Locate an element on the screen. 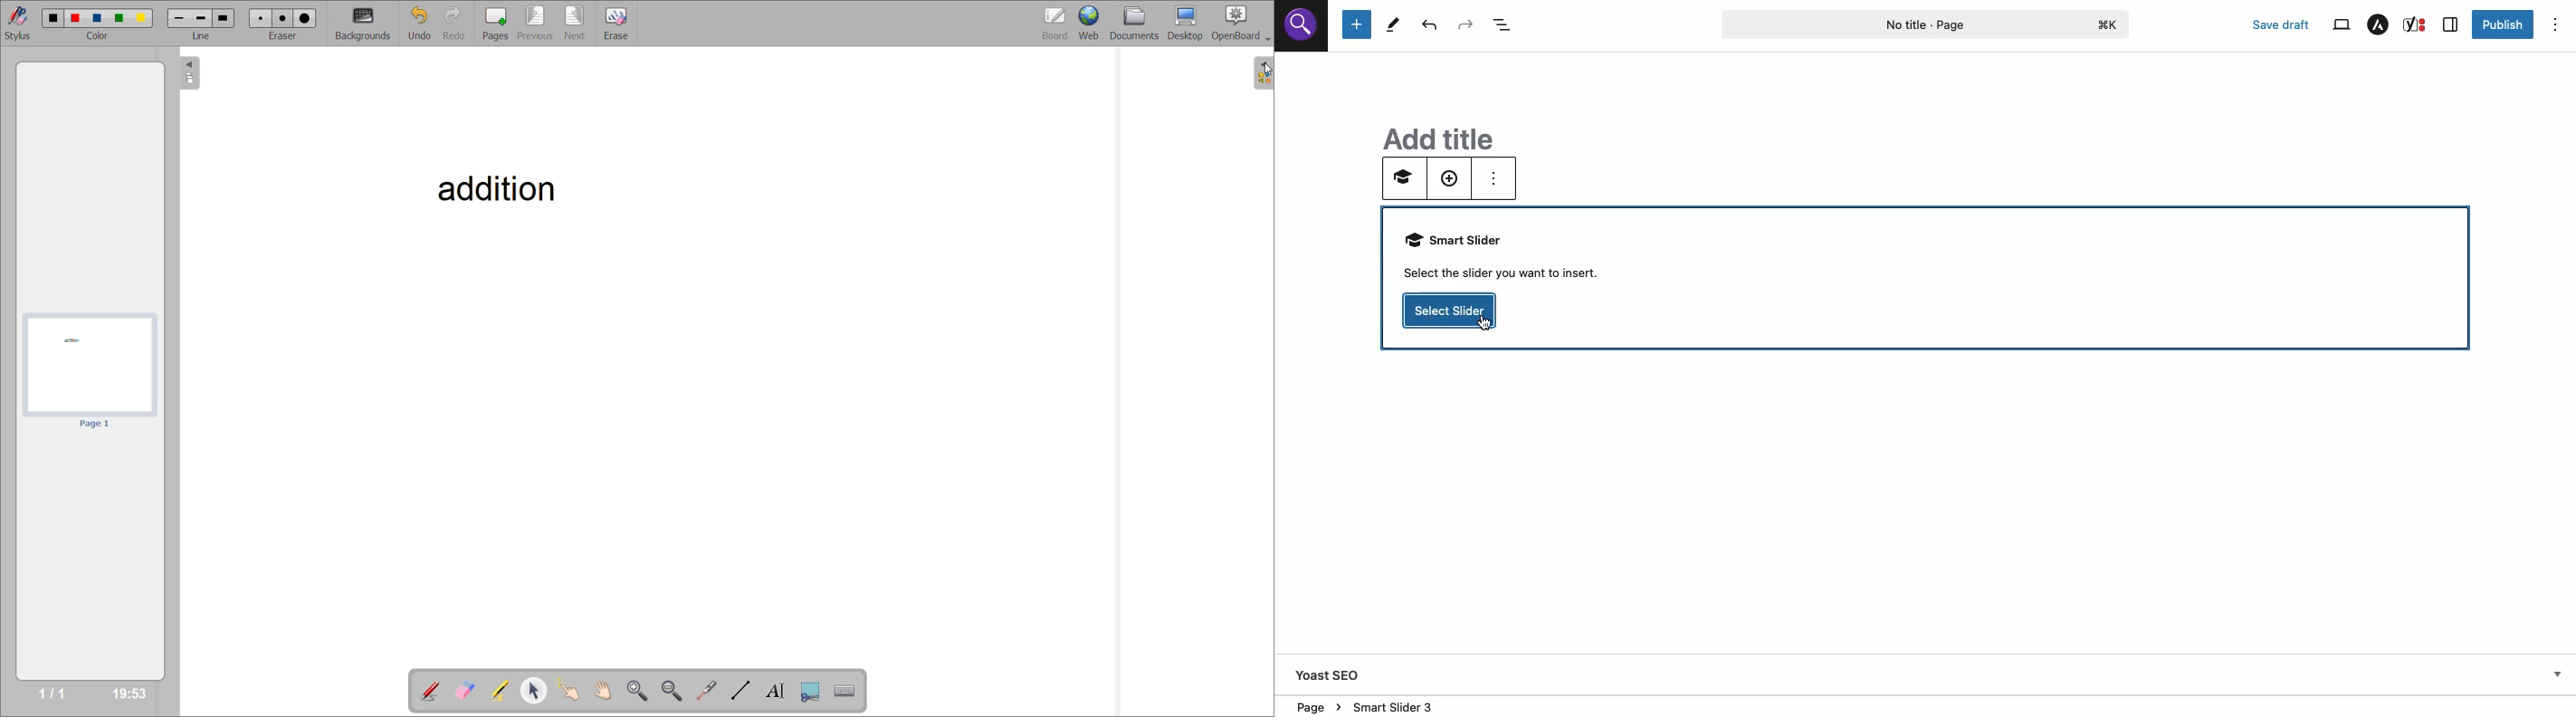 This screenshot has height=728, width=2576. line 2 is located at coordinates (201, 20).